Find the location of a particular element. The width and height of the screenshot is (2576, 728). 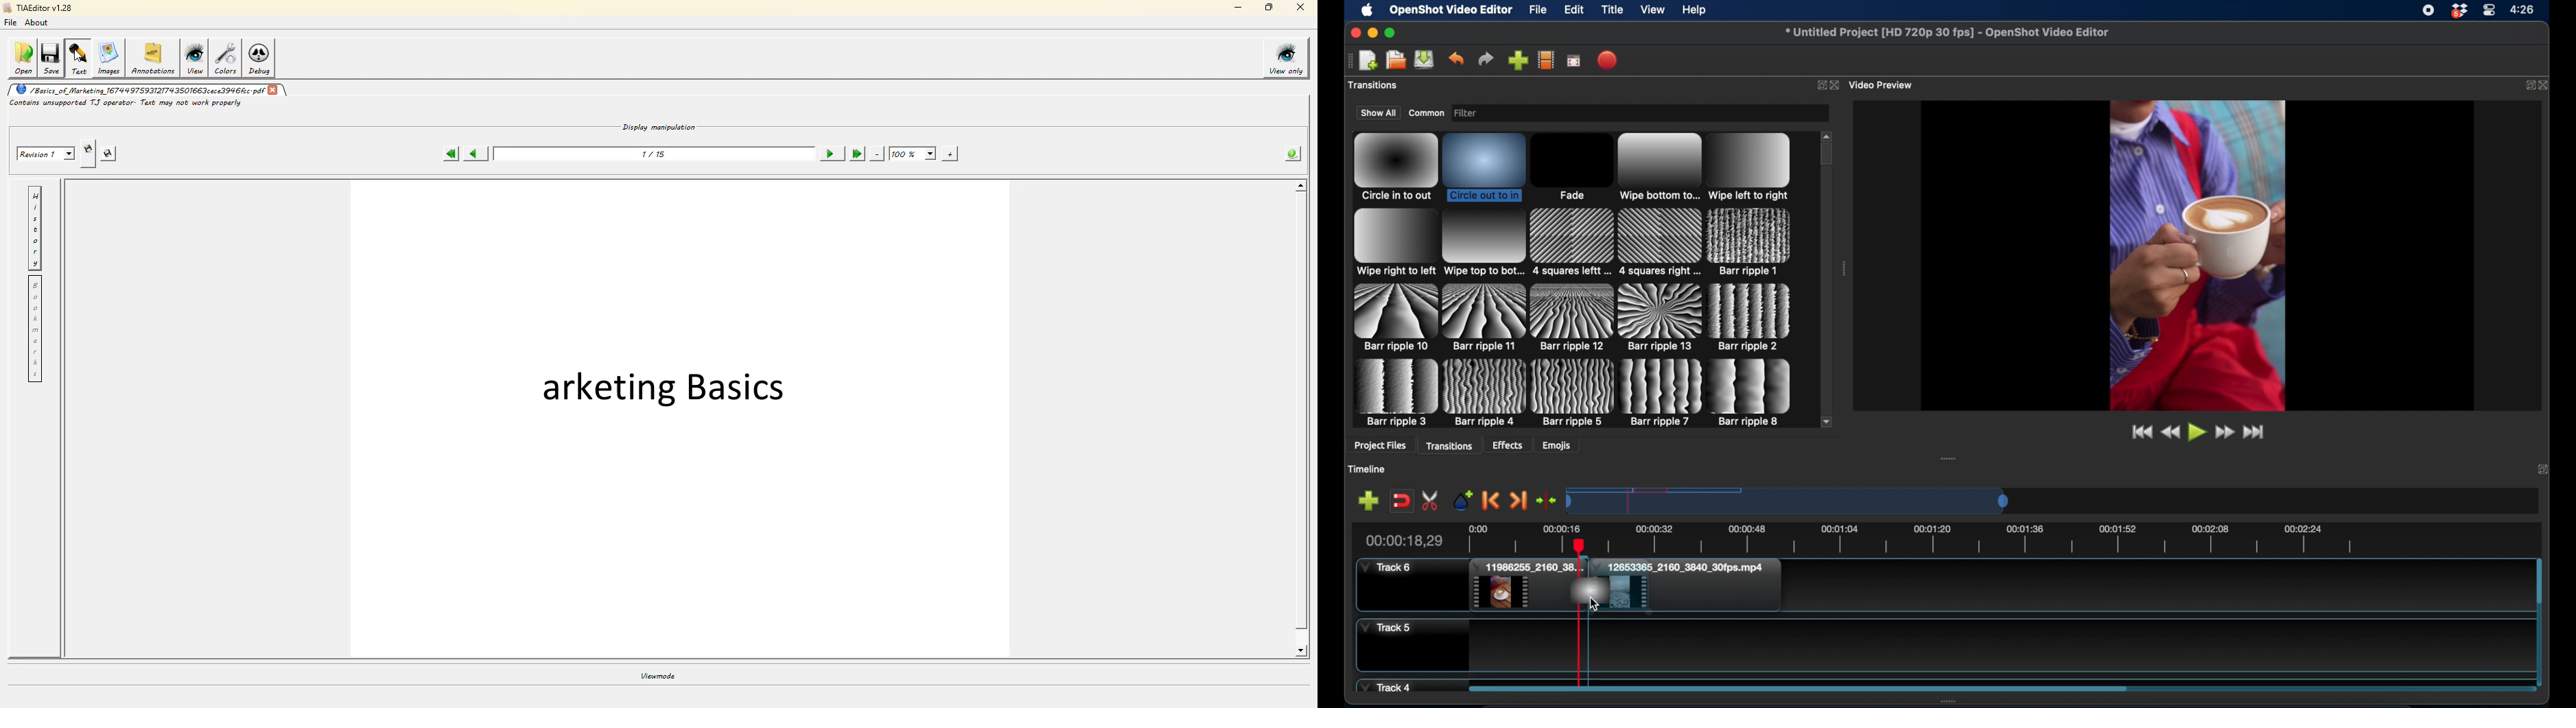

fast forward is located at coordinates (2224, 432).